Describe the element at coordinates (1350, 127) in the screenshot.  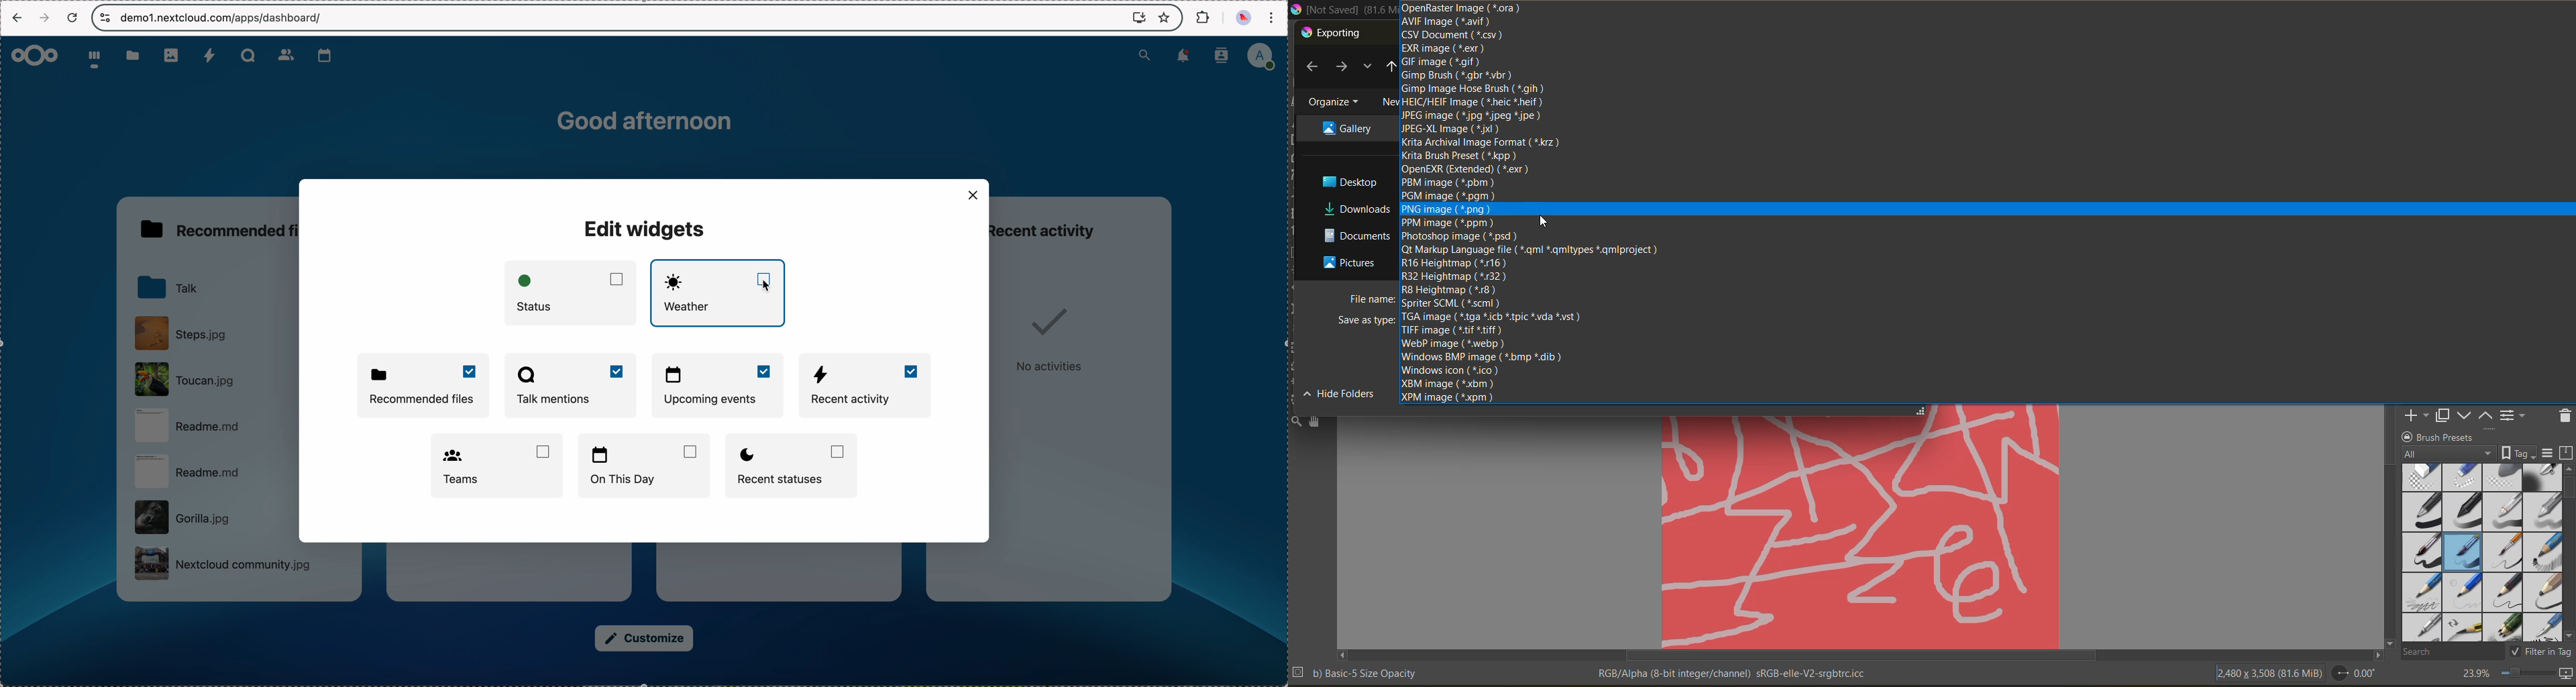
I see `folder destination` at that location.